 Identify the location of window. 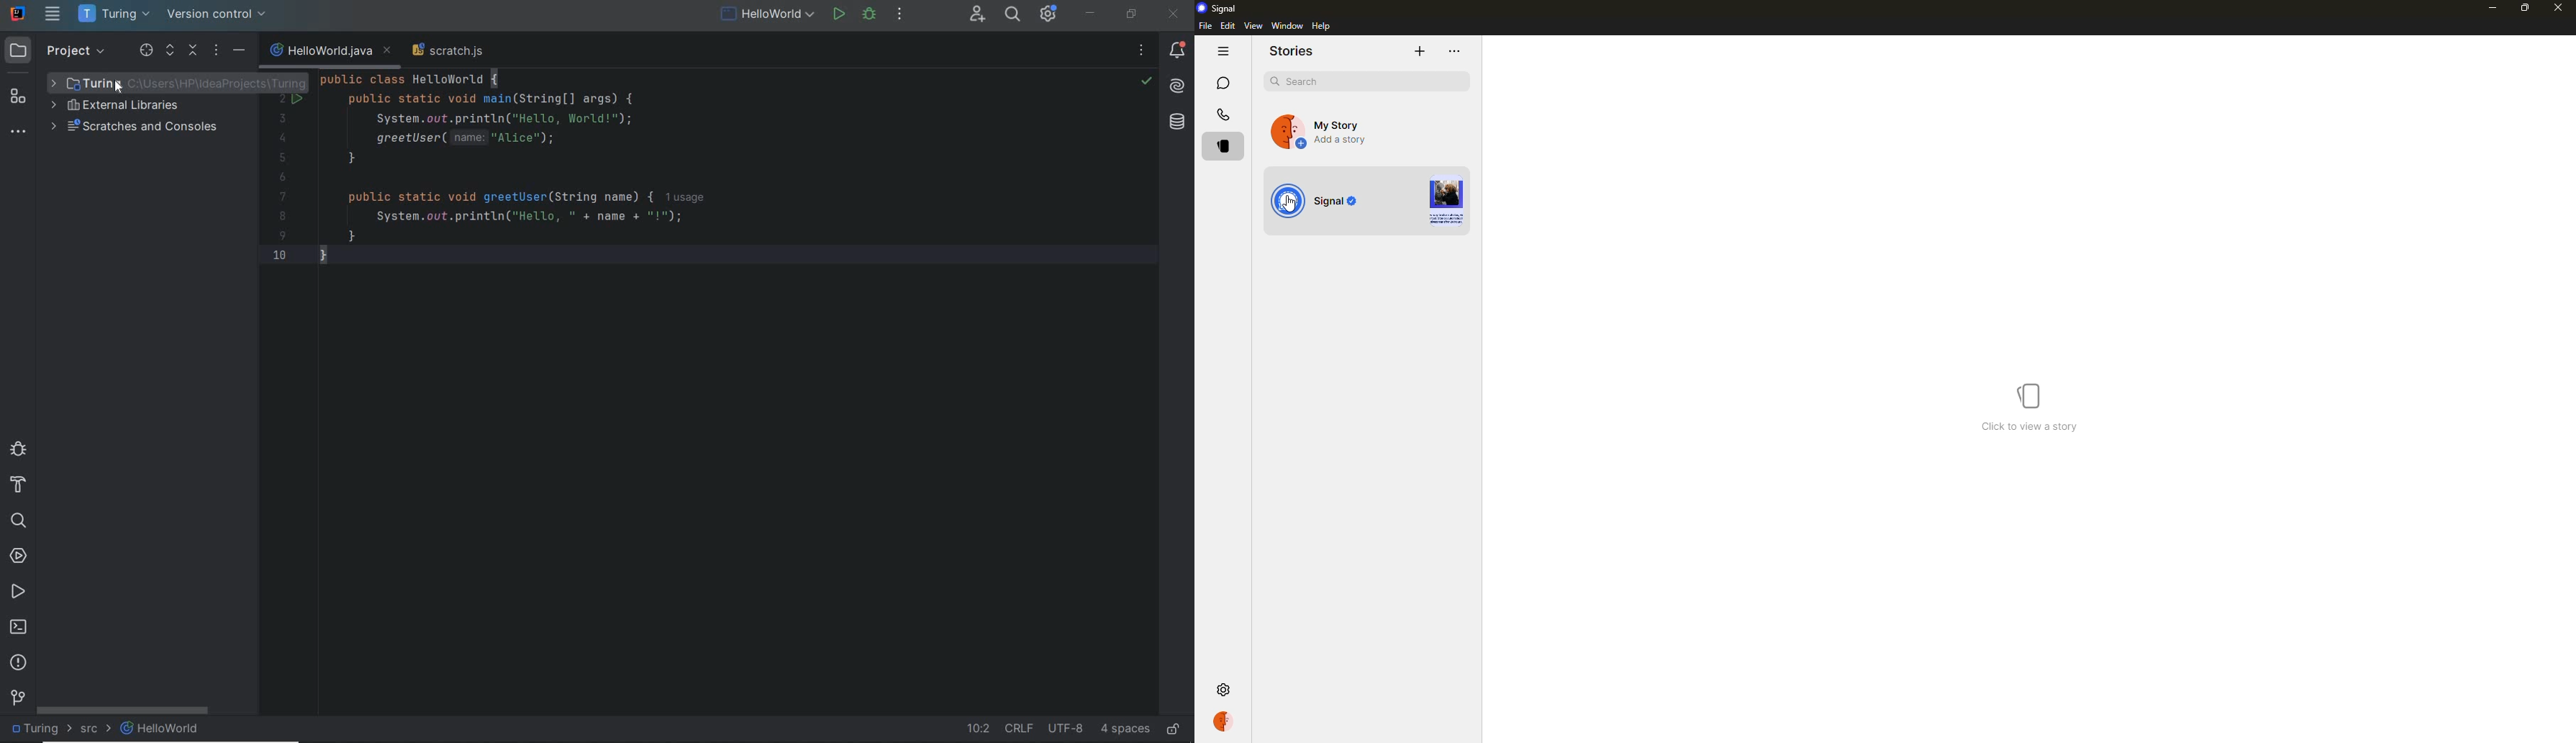
(1287, 25).